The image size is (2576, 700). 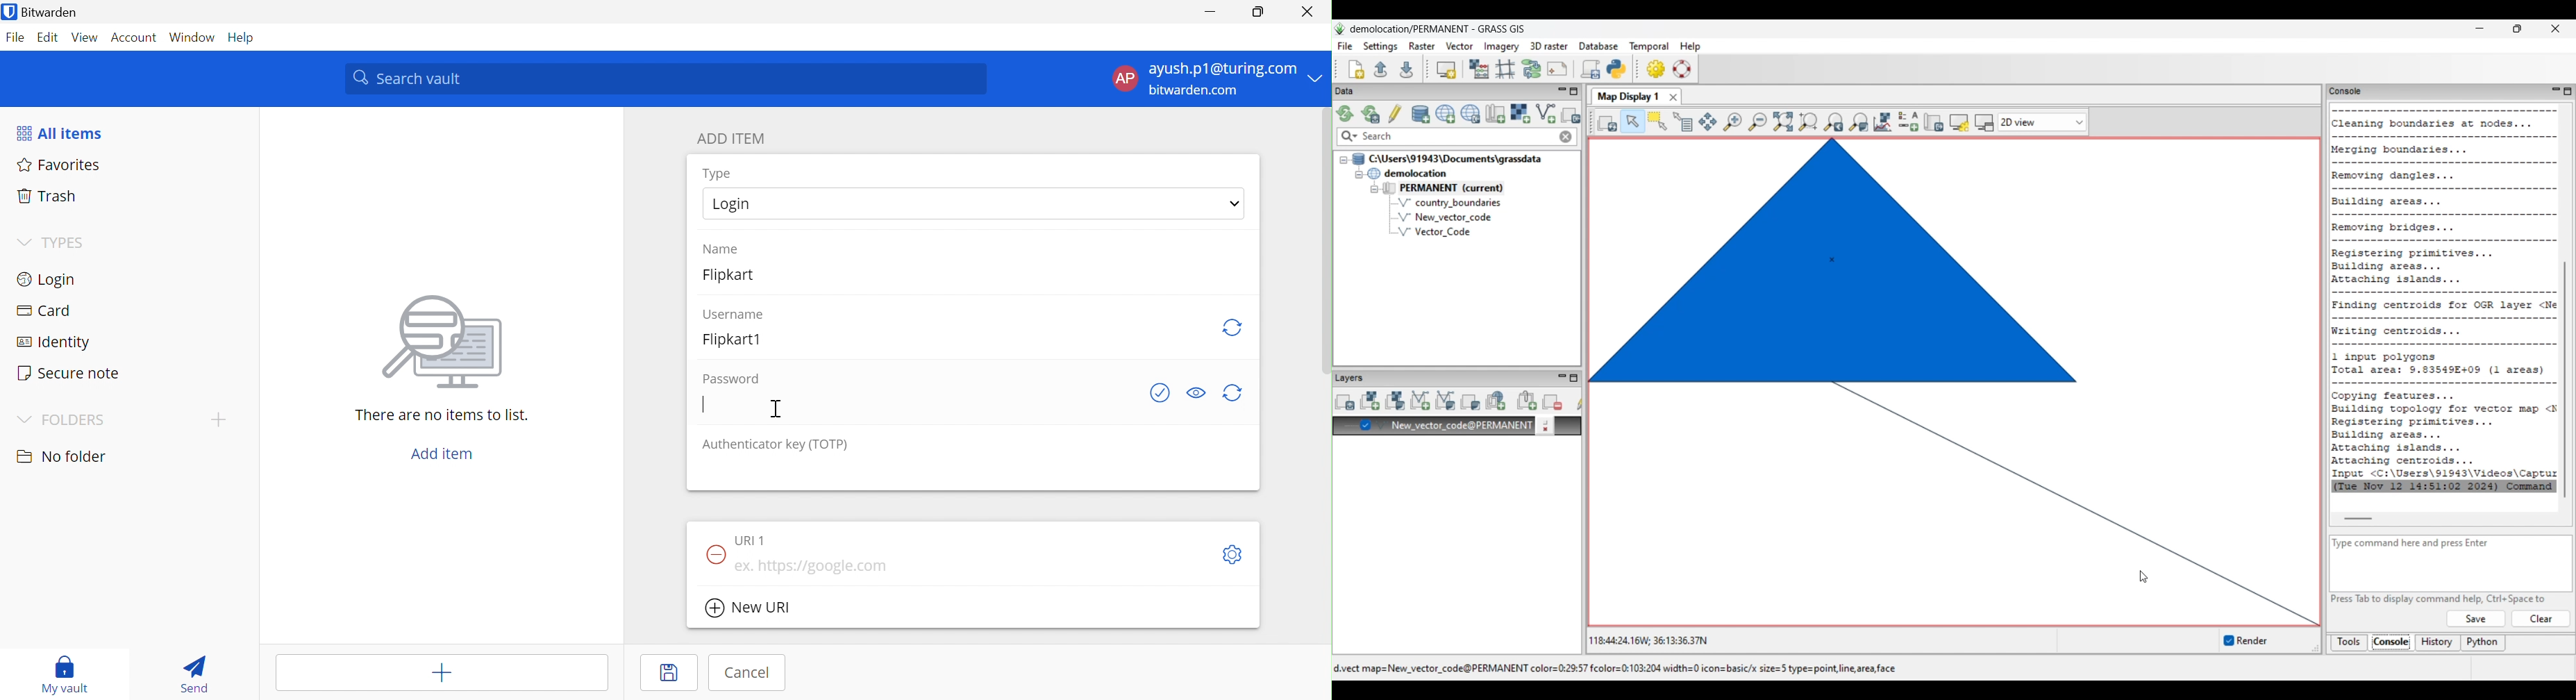 I want to click on URL 1, so click(x=750, y=540).